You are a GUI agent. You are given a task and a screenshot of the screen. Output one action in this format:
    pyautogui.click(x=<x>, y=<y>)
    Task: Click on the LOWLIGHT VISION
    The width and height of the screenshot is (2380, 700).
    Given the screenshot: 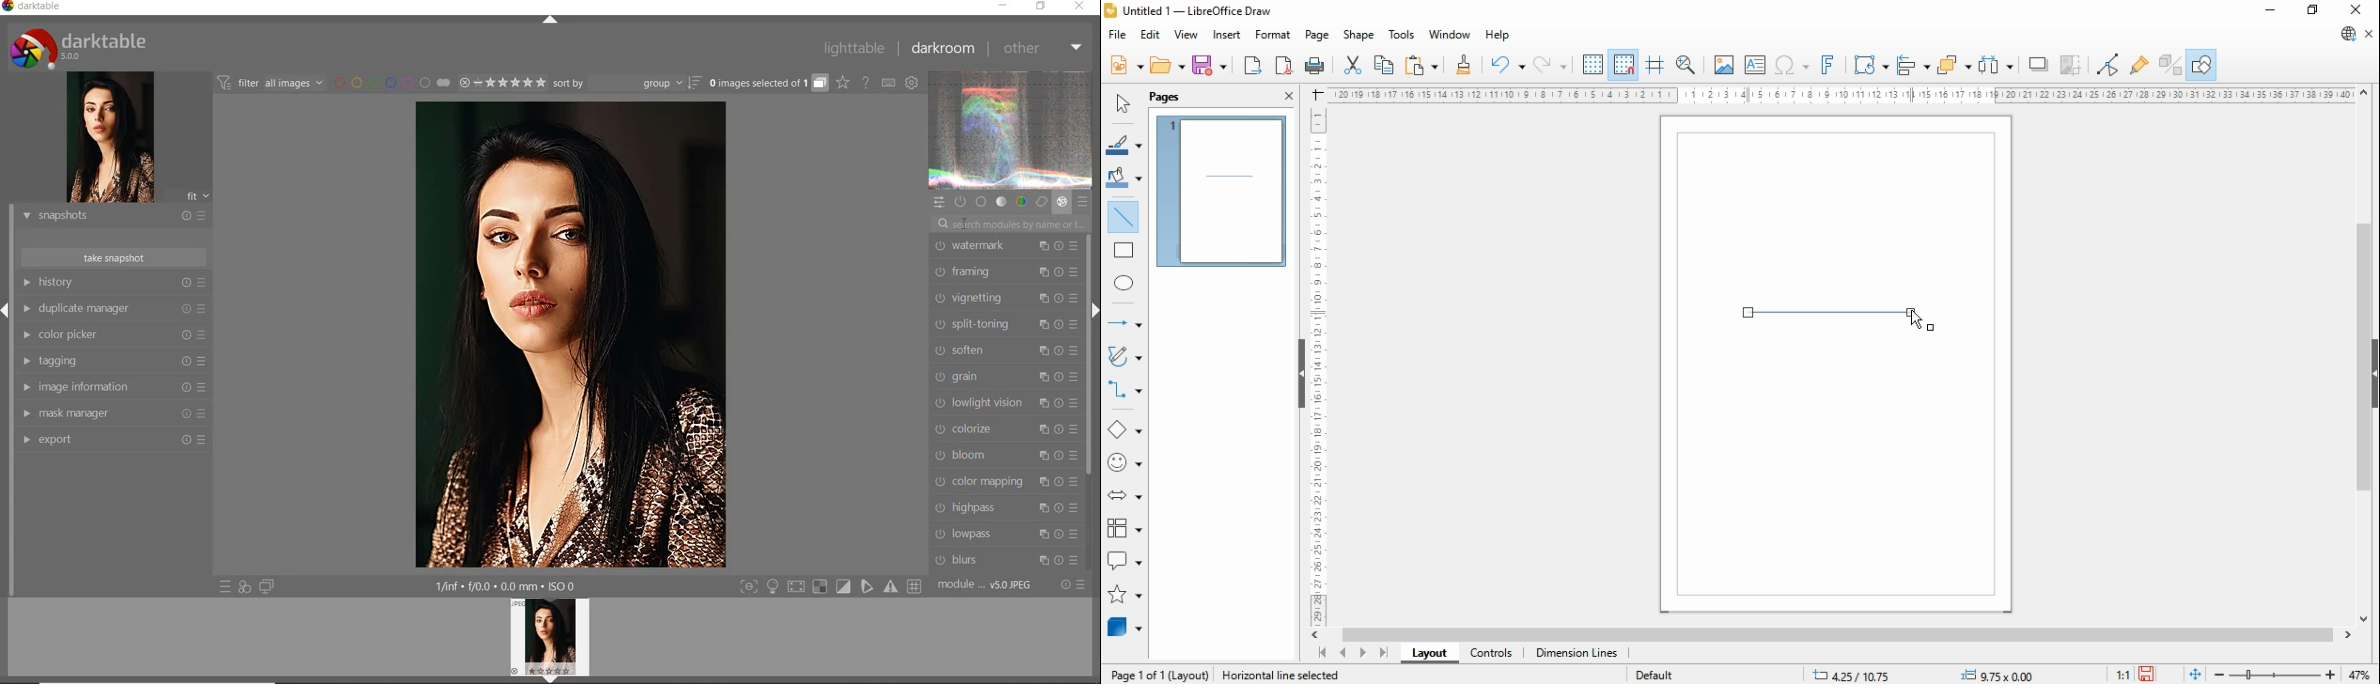 What is the action you would take?
    pyautogui.click(x=1003, y=403)
    